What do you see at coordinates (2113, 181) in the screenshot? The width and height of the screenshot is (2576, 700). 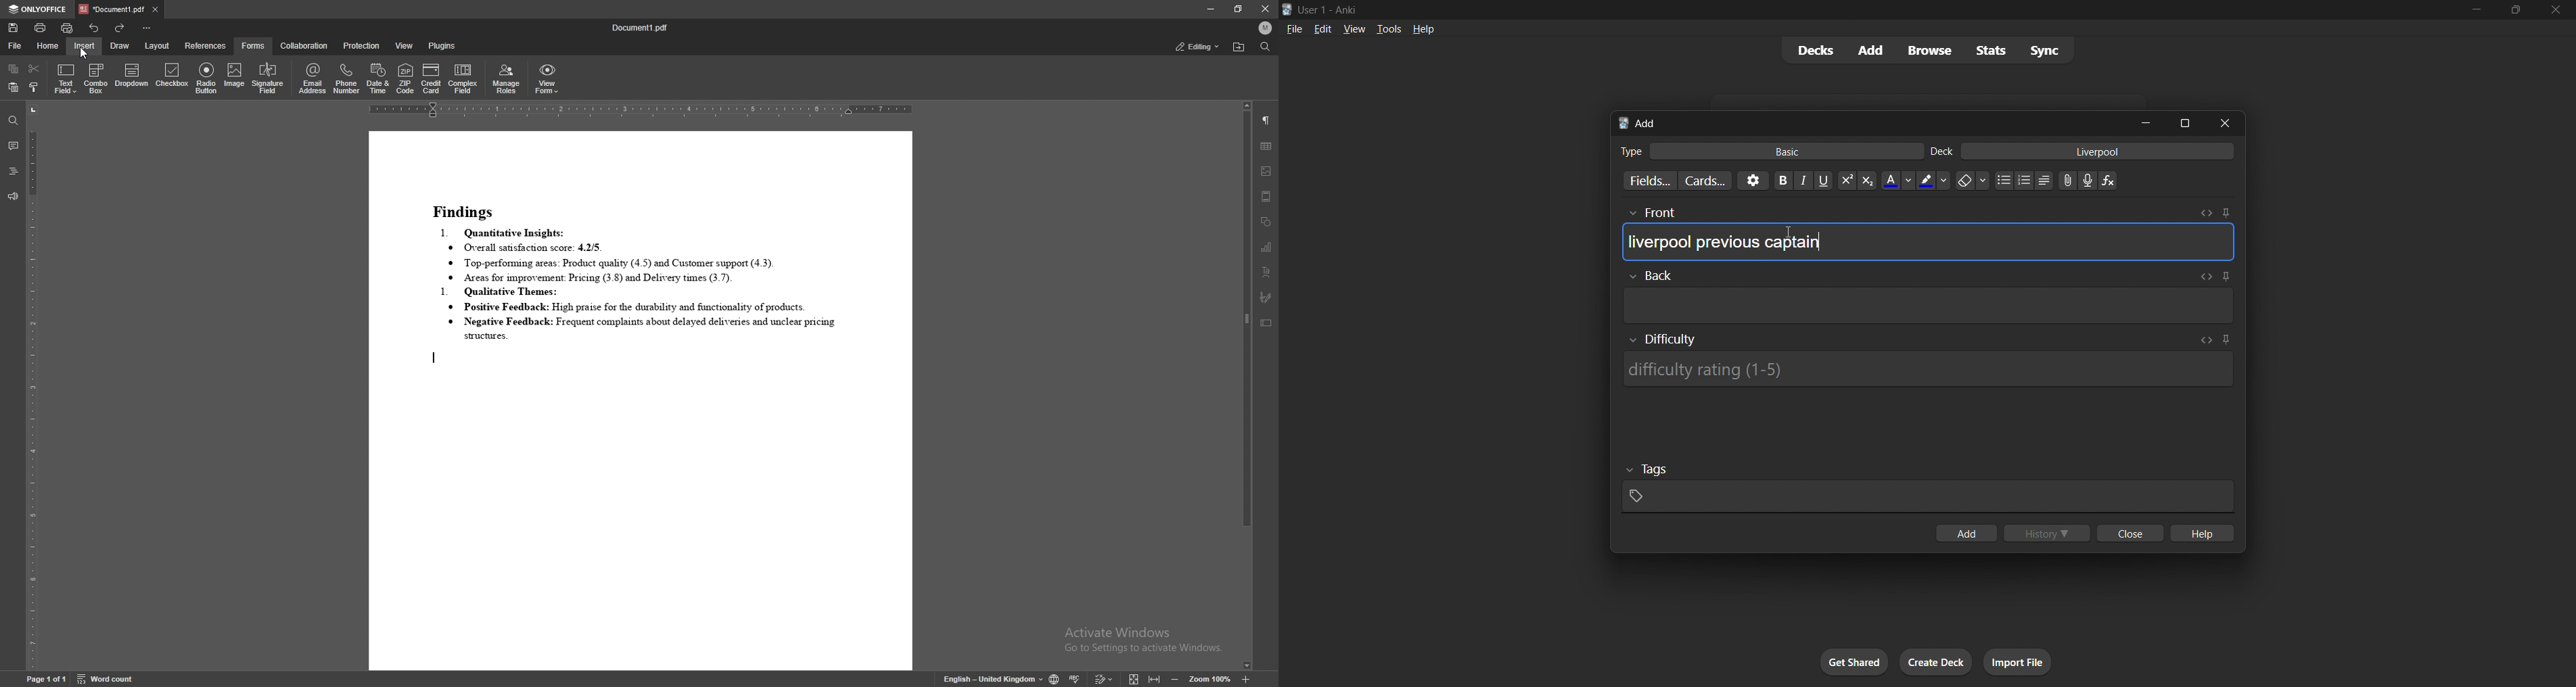 I see `function` at bounding box center [2113, 181].